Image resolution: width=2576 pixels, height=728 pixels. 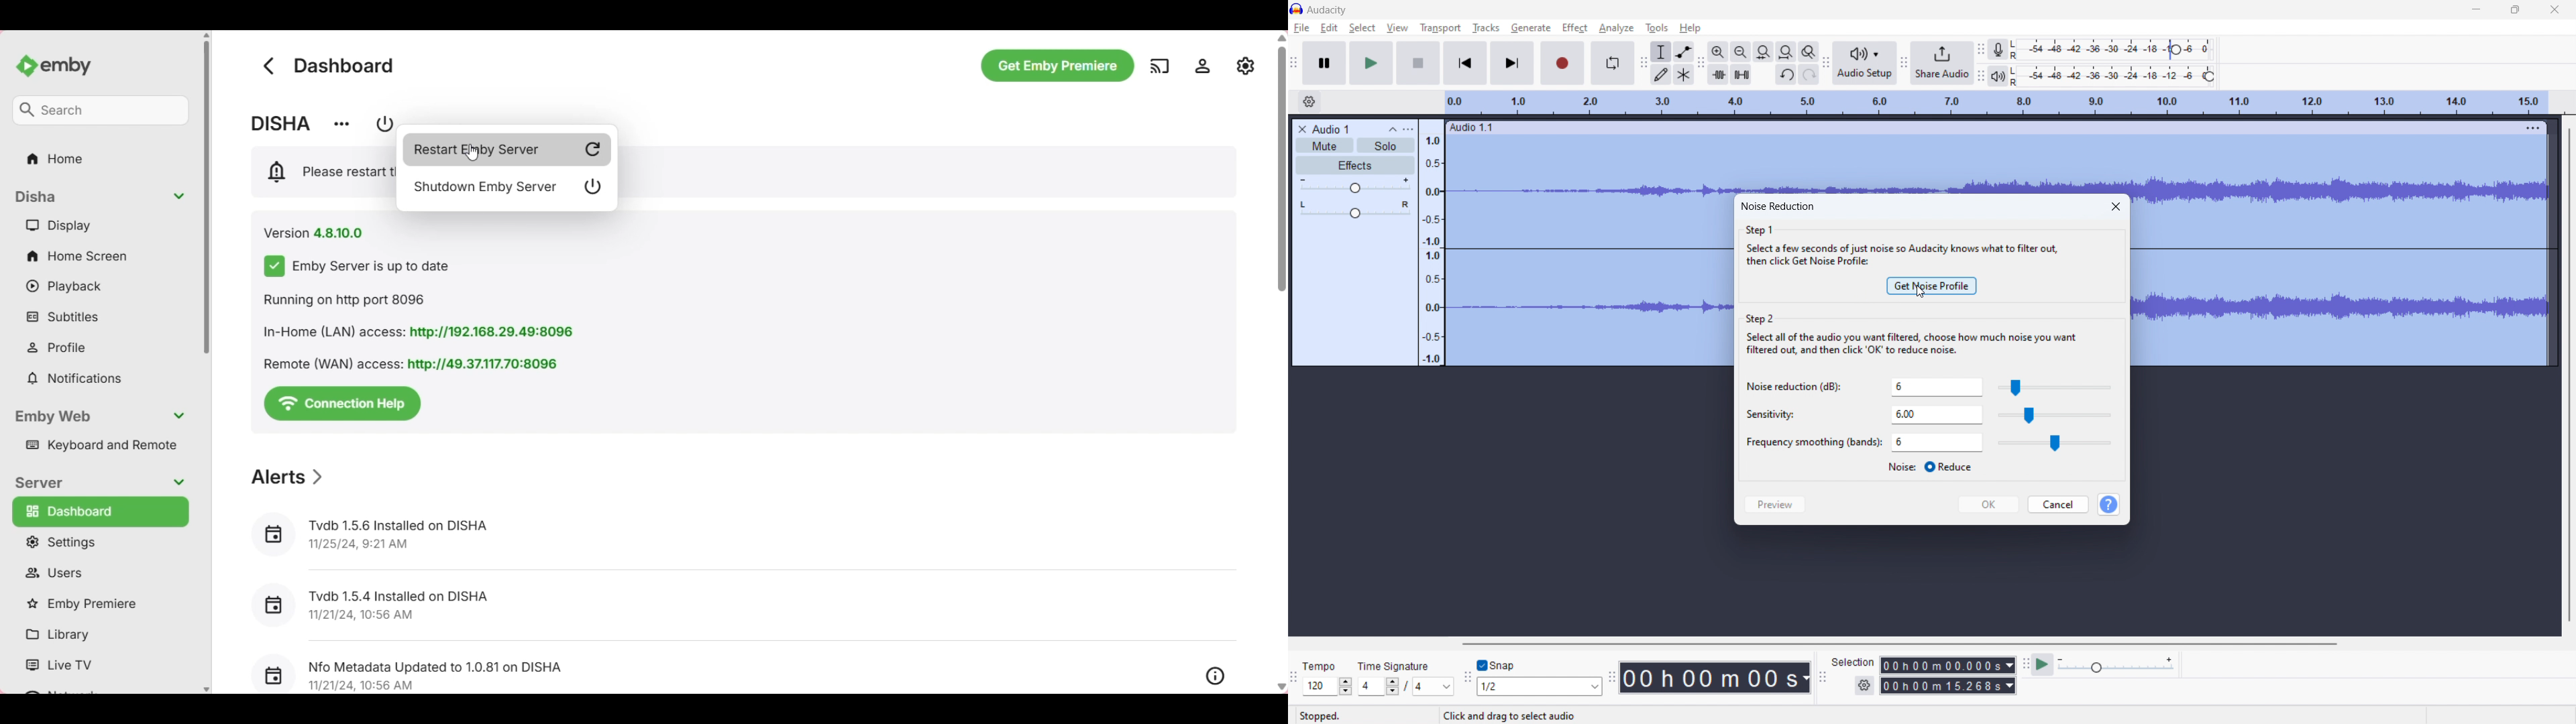 What do you see at coordinates (2054, 416) in the screenshot?
I see `slider for sensitivity` at bounding box center [2054, 416].